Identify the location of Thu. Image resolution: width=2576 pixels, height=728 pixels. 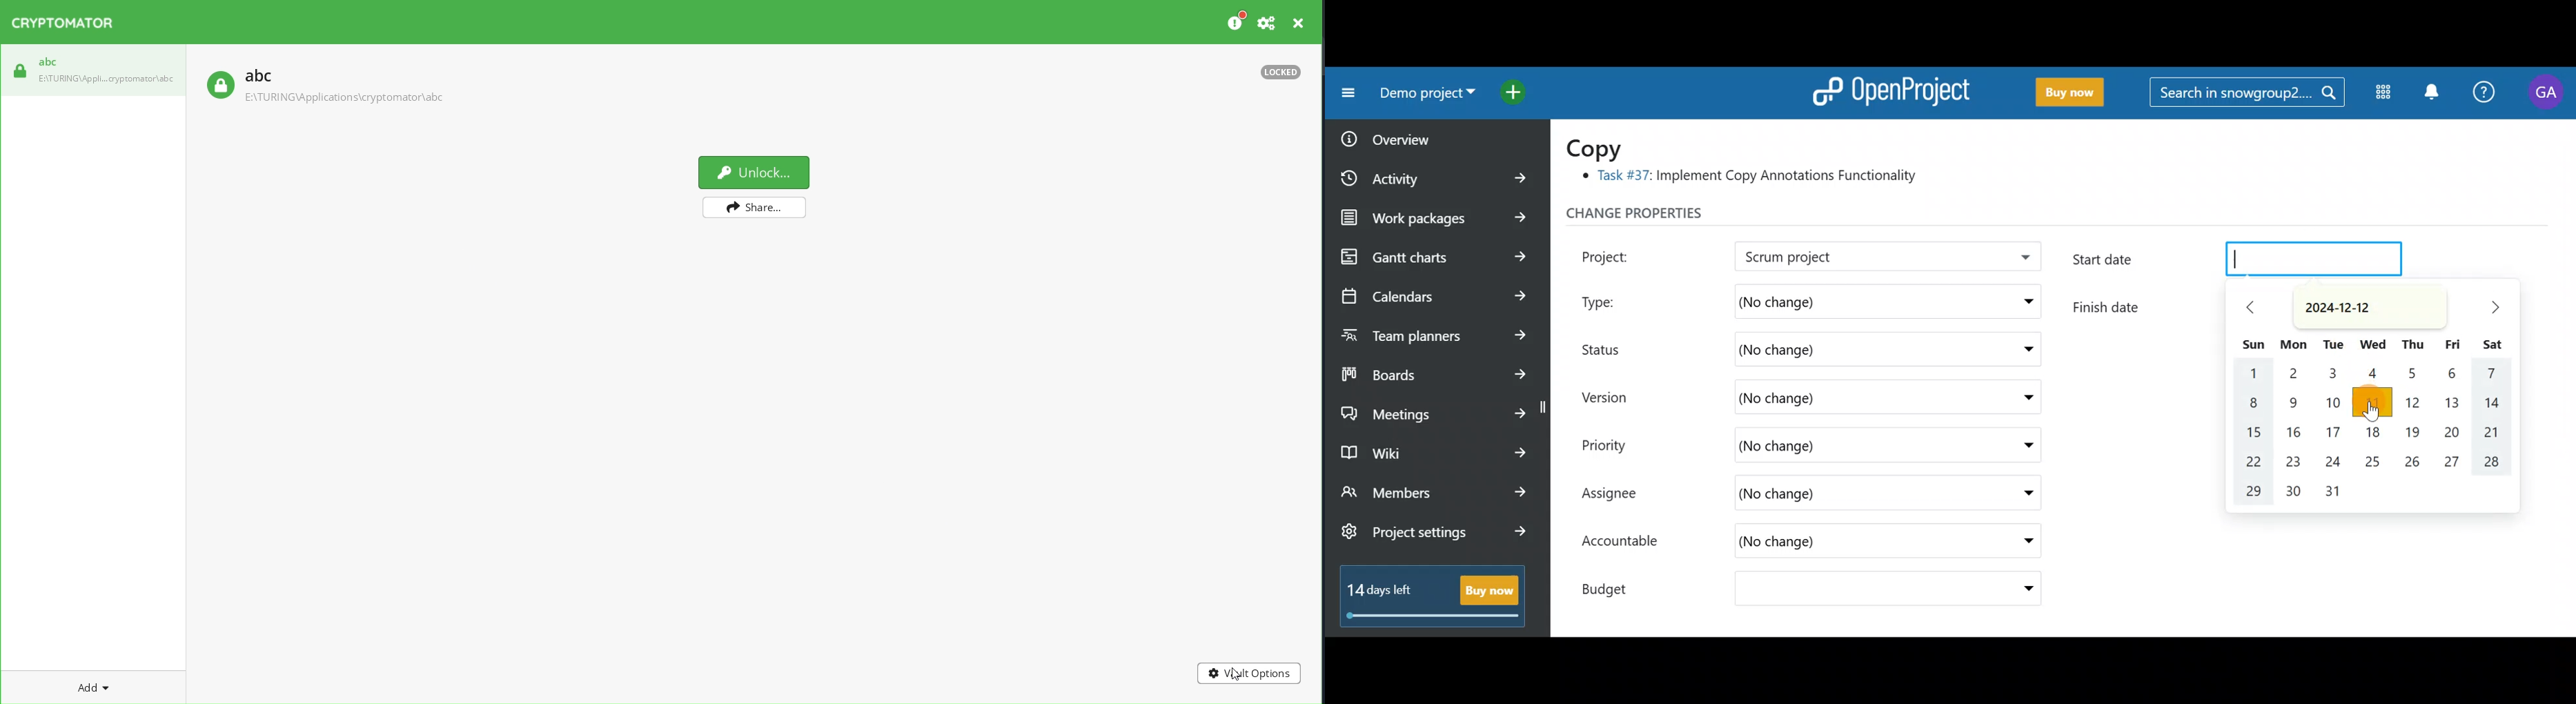
(2413, 347).